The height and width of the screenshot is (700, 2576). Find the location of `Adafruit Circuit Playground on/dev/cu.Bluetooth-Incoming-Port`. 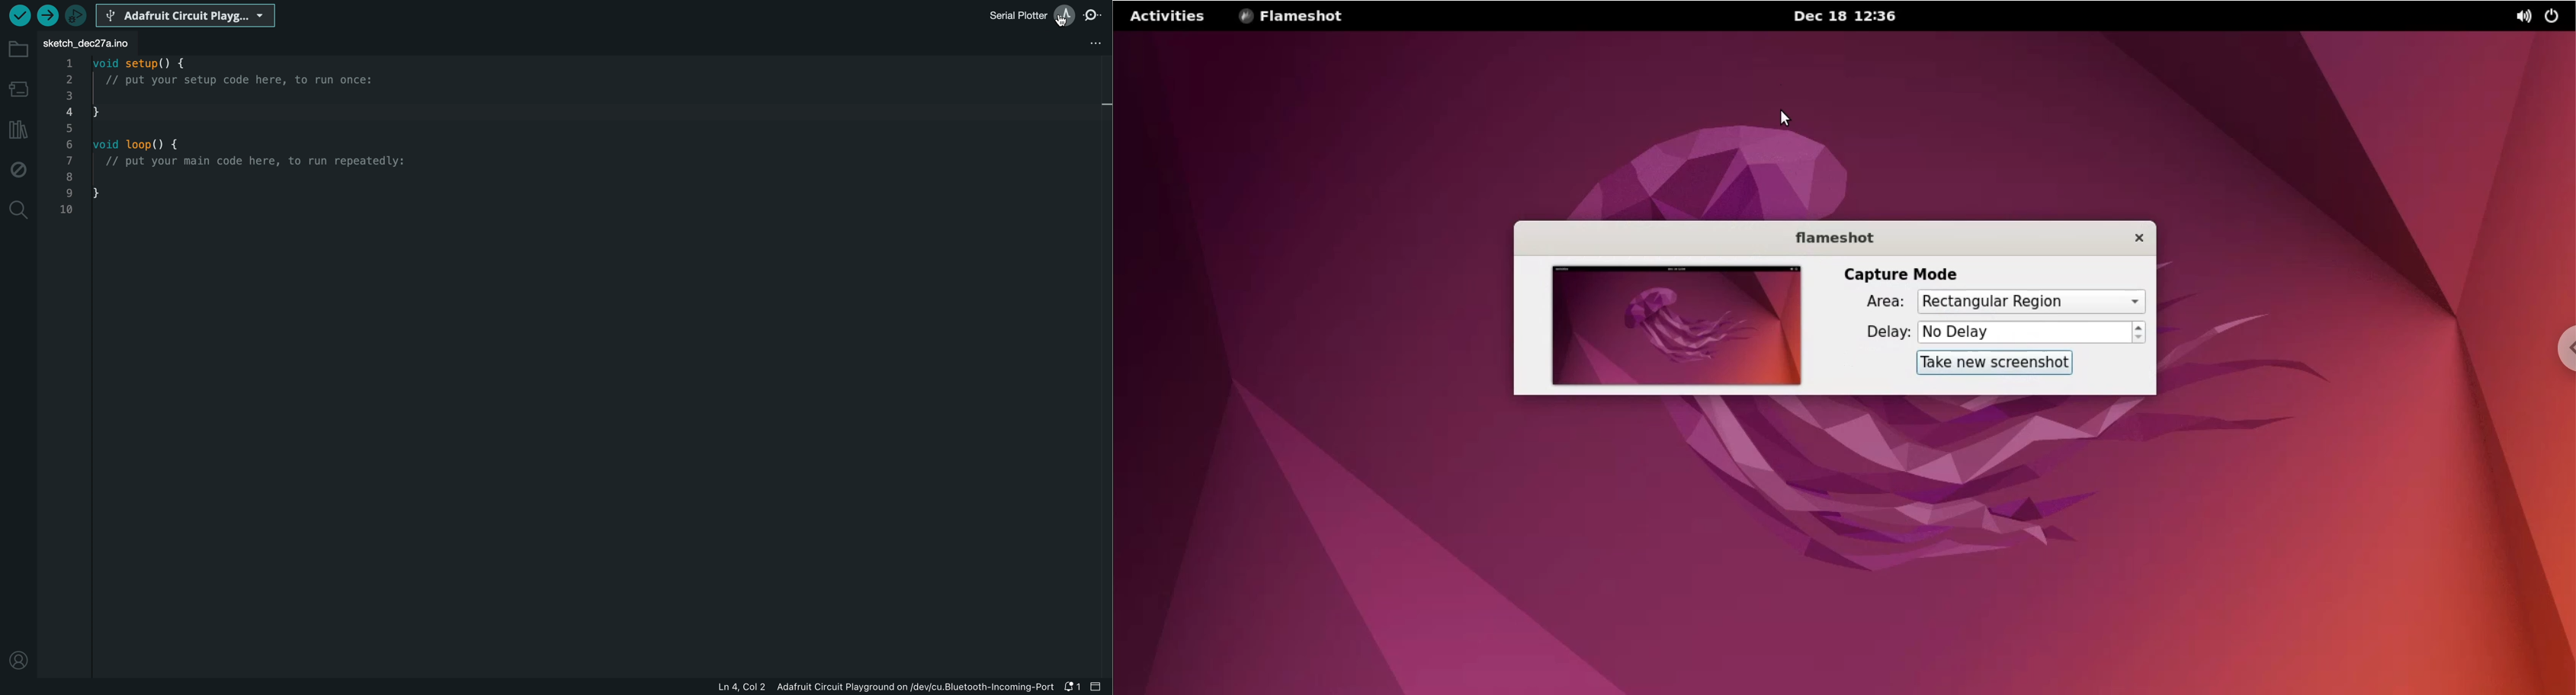

Adafruit Circuit Playground on/dev/cu.Bluetooth-Incoming-Port is located at coordinates (913, 685).